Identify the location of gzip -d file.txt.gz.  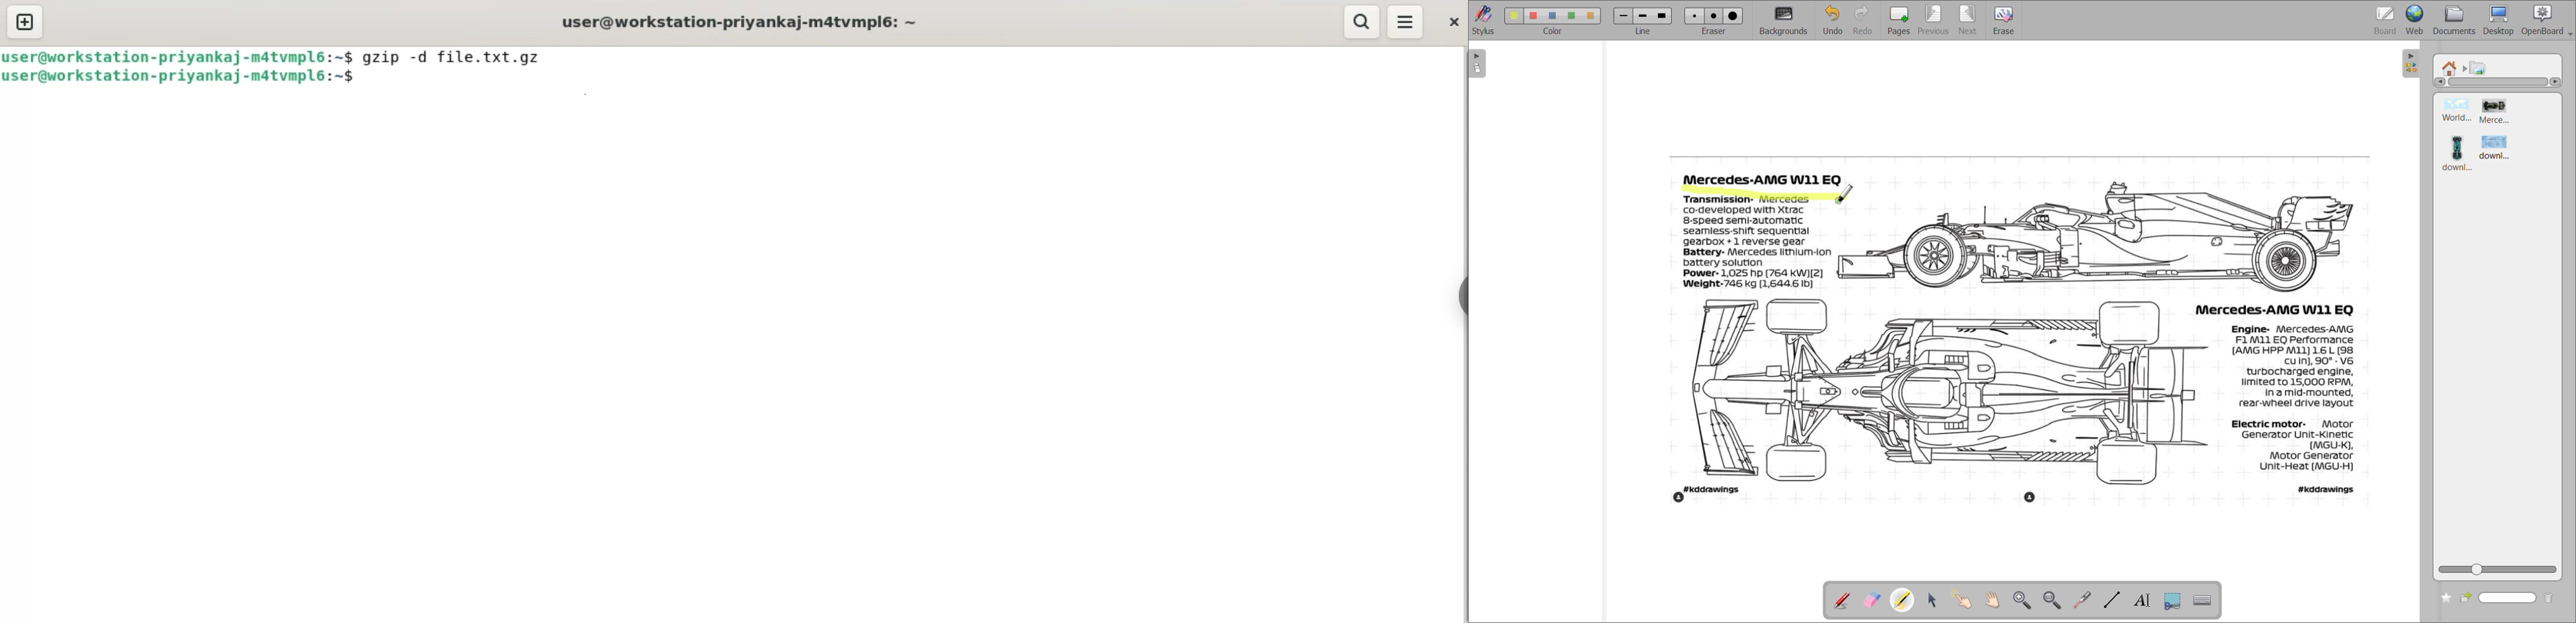
(460, 57).